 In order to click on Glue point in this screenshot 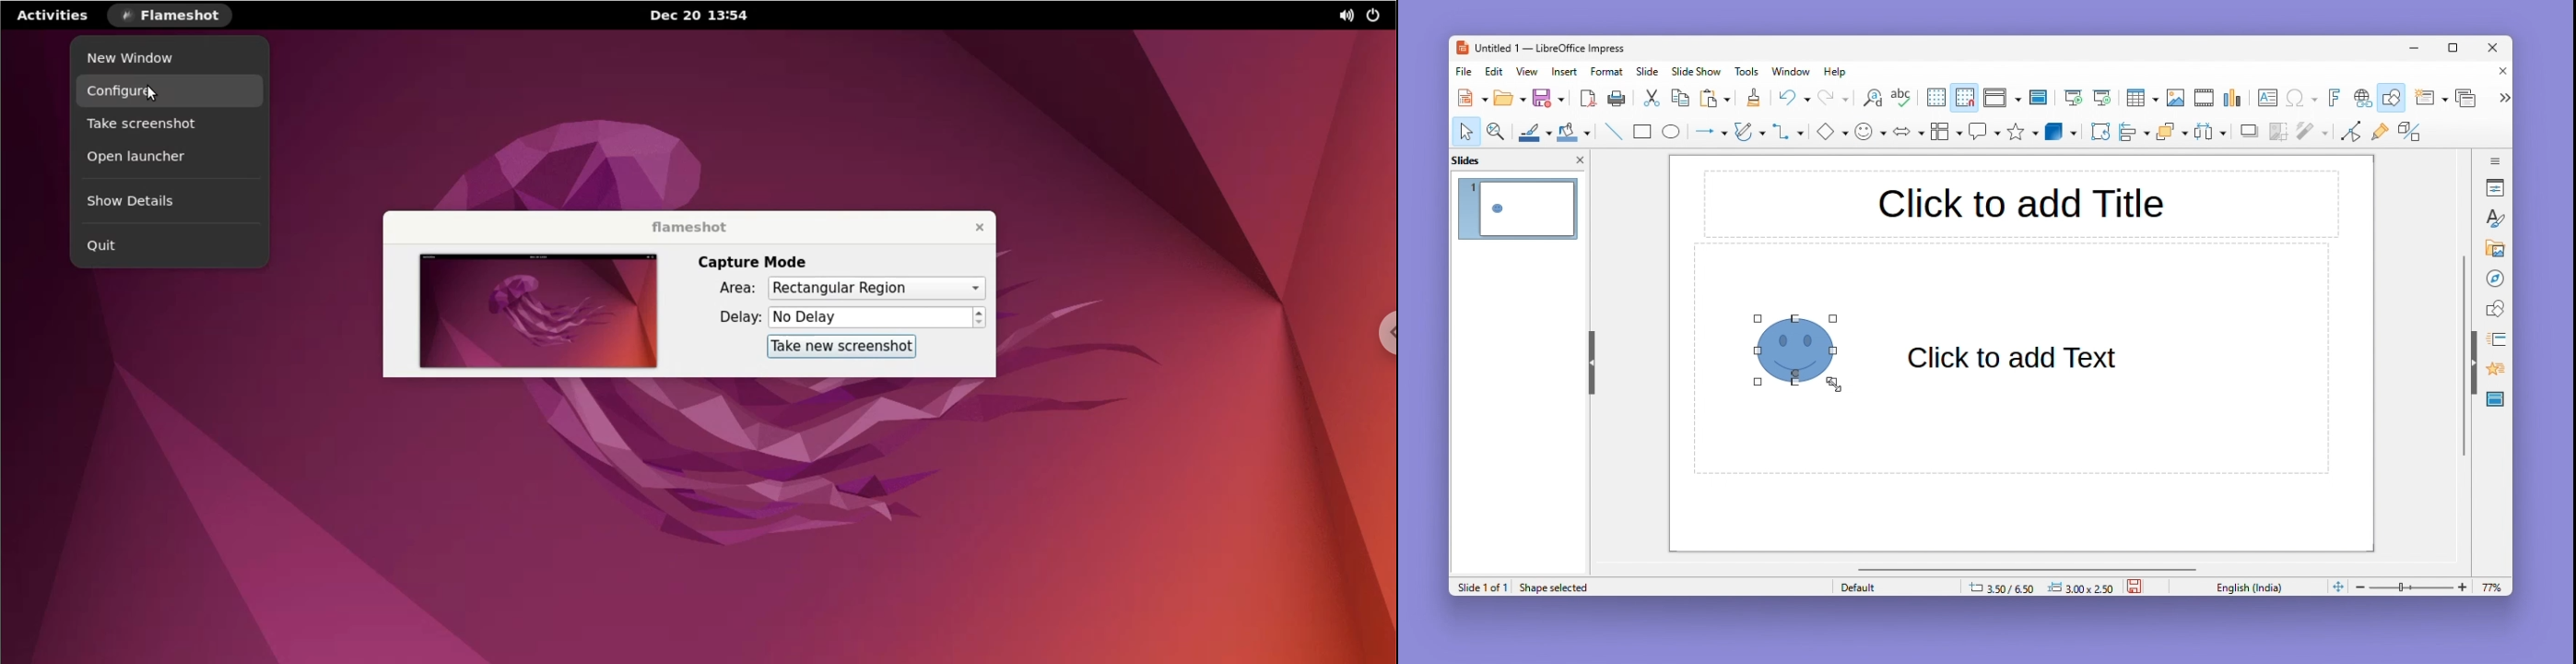, I will do `click(2383, 134)`.